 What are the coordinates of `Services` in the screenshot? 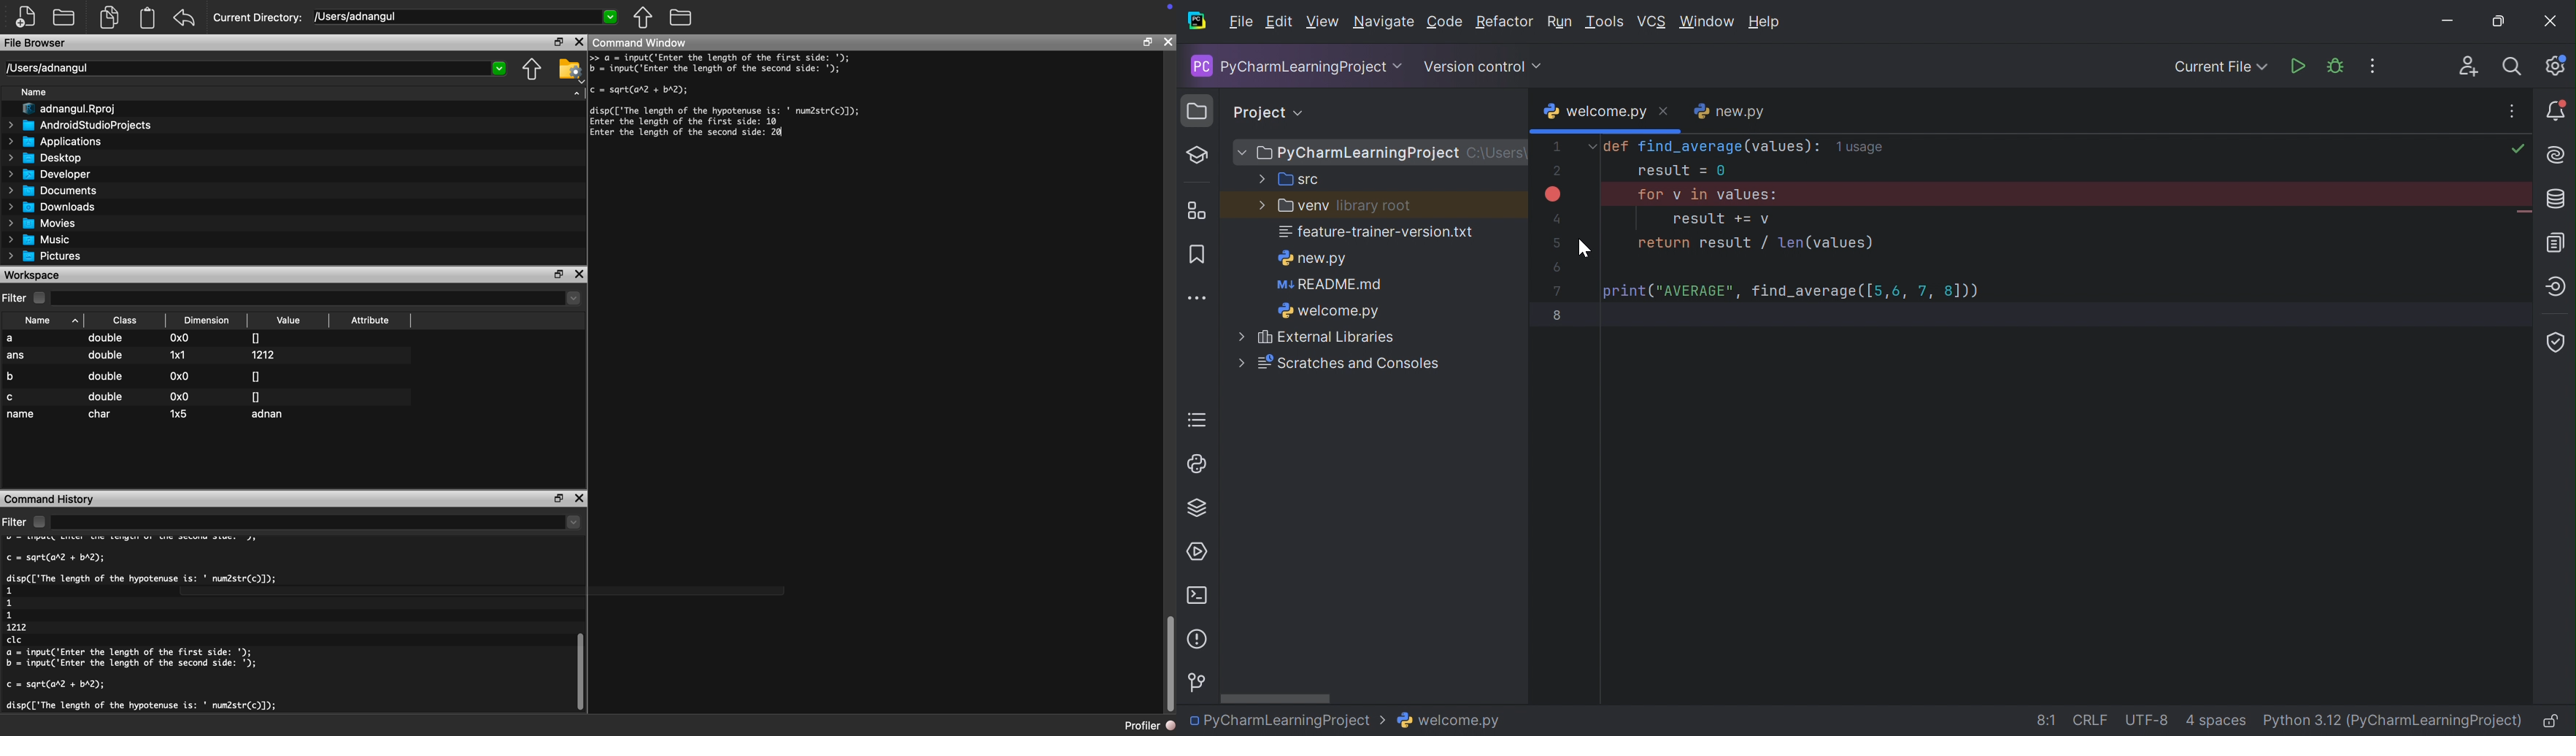 It's located at (1195, 552).